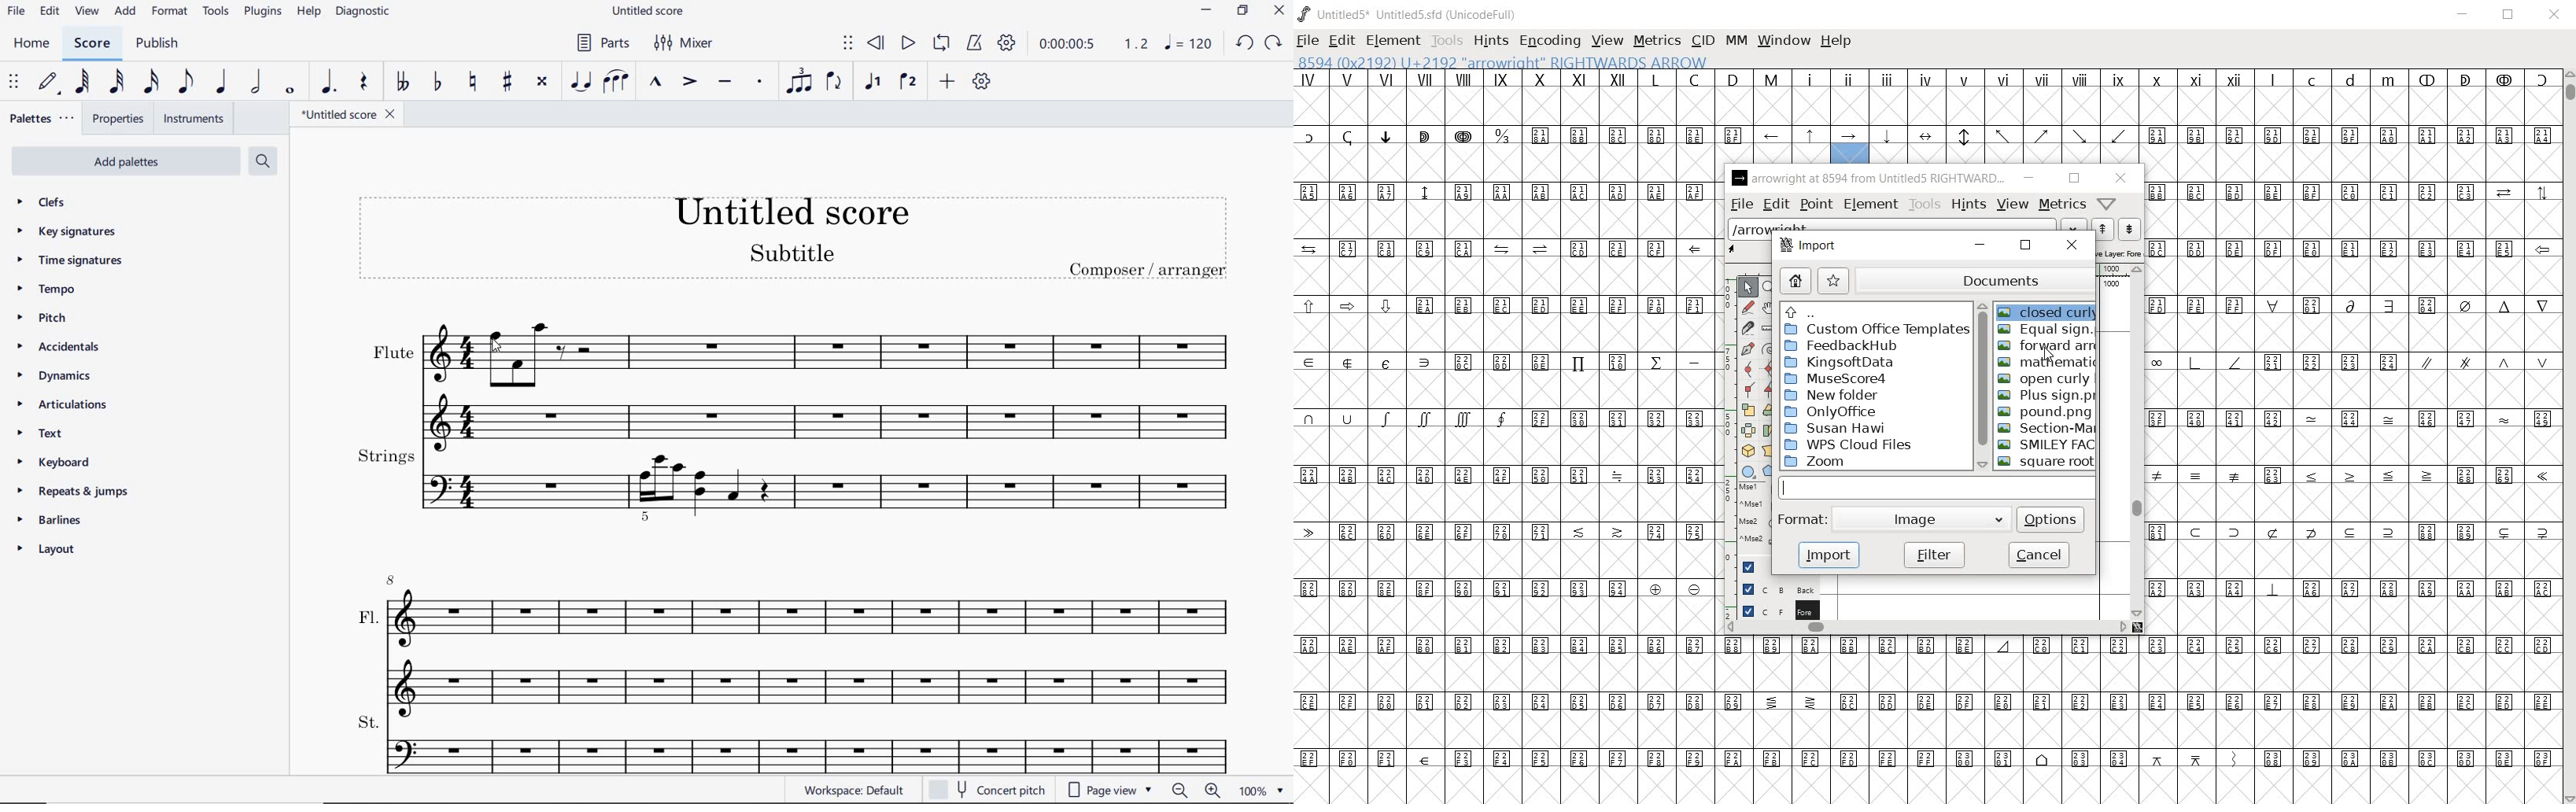 This screenshot has height=812, width=2576. What do you see at coordinates (2024, 245) in the screenshot?
I see `restore` at bounding box center [2024, 245].